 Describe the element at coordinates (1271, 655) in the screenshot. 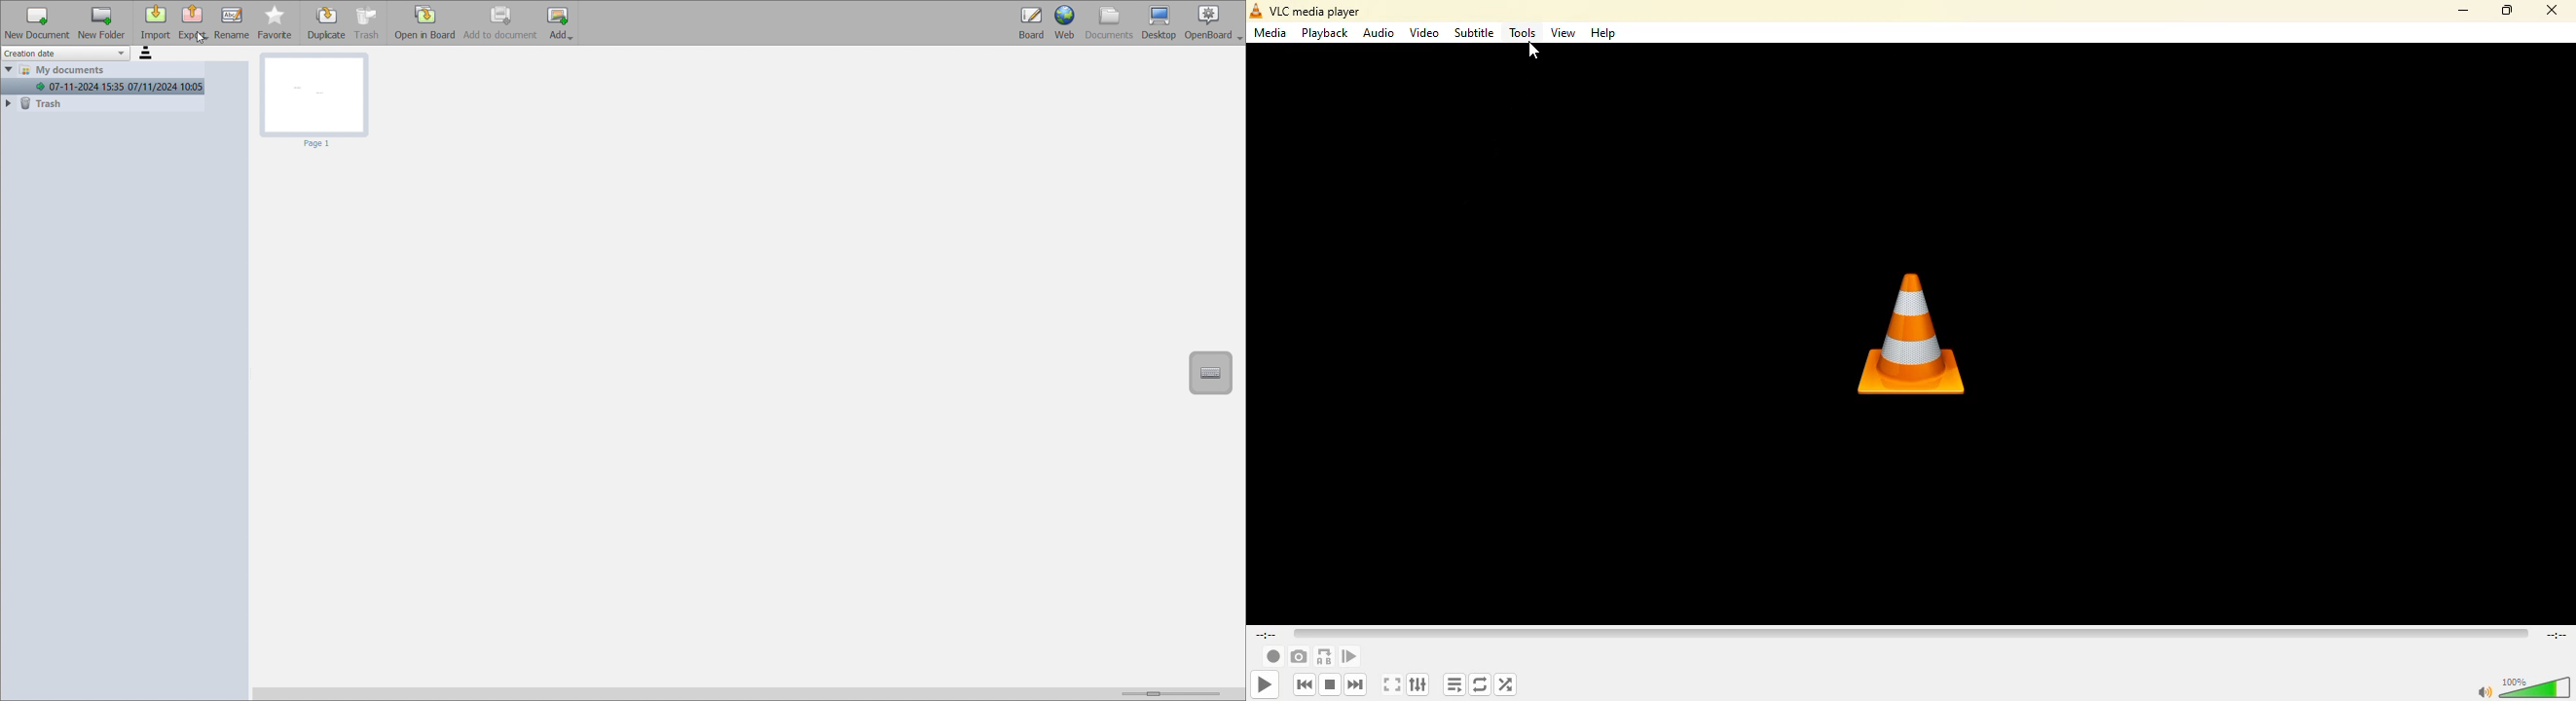

I see `record` at that location.